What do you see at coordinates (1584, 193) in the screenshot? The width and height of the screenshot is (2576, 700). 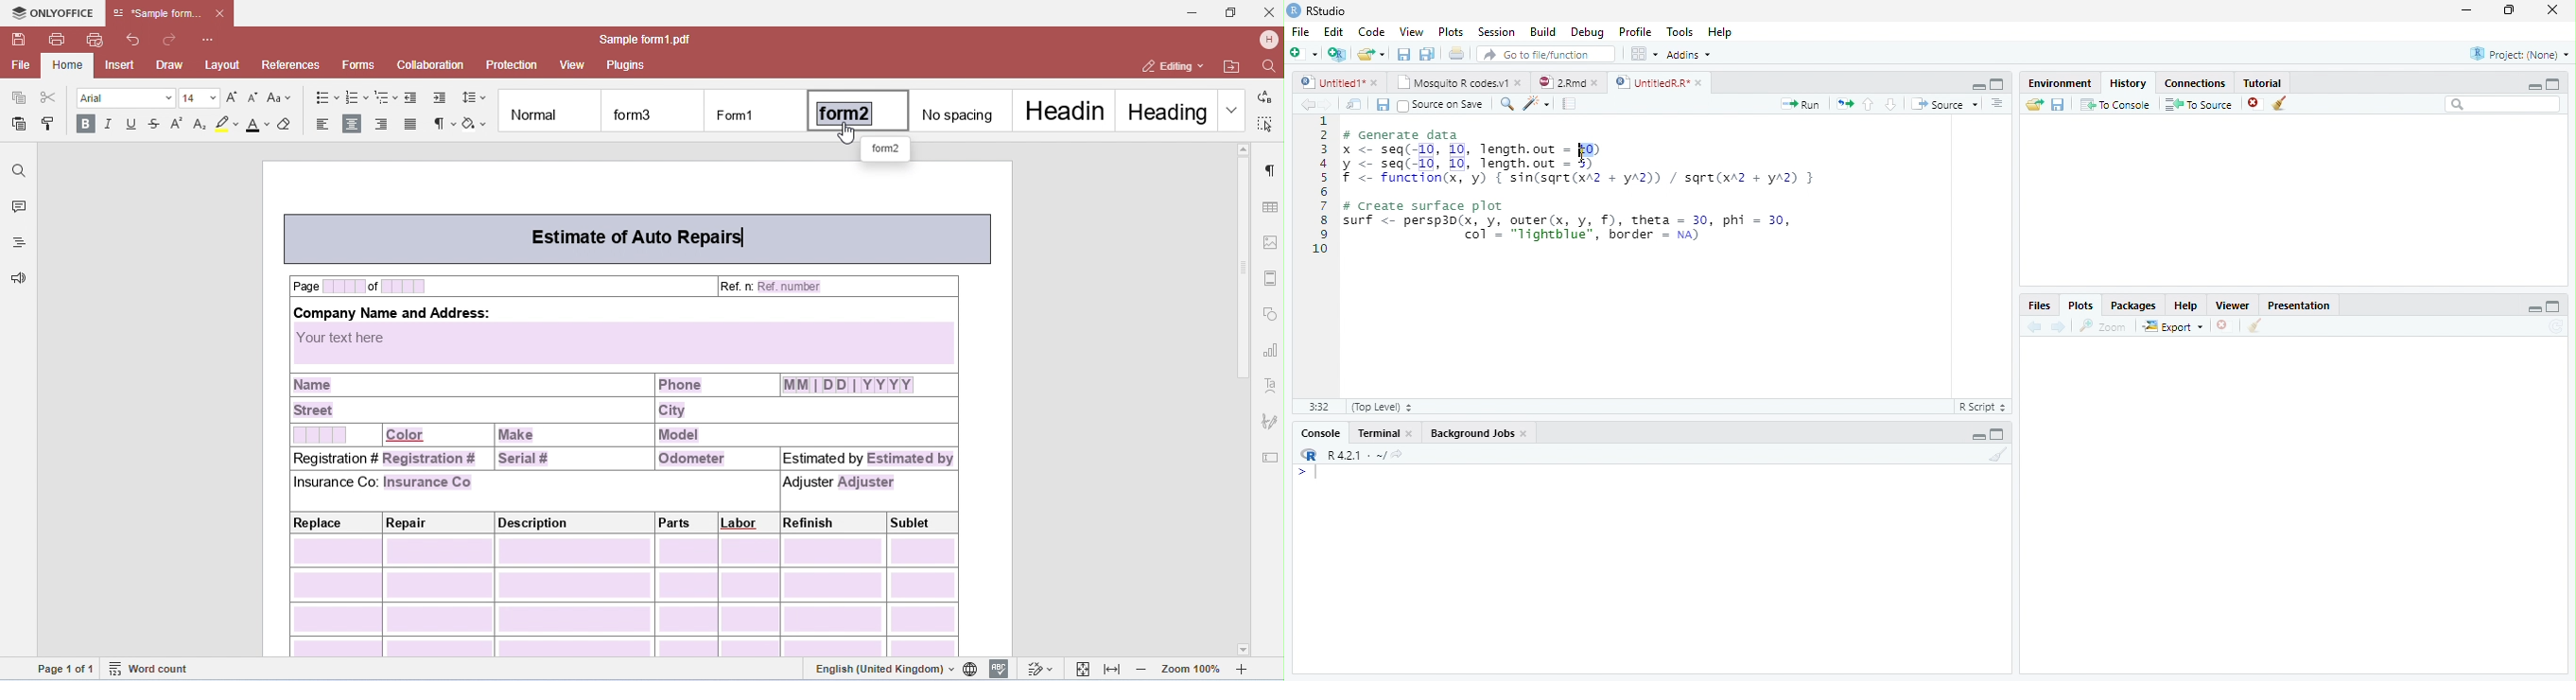 I see `# Generate data

x <- seq(-10, 10, length.out = 10)

y <- seq(-10, 10, length.out - 5)

f <- function(x, 'y) { sin(sqre(xA2 + yA2)) / sqre(xr2 + yA2) }
# Create surface plot

surf <- persp3d(x, y, outer(x, y, f), theta = 30, phi = 30,

| col’ = "lightblue", border = na)` at bounding box center [1584, 193].